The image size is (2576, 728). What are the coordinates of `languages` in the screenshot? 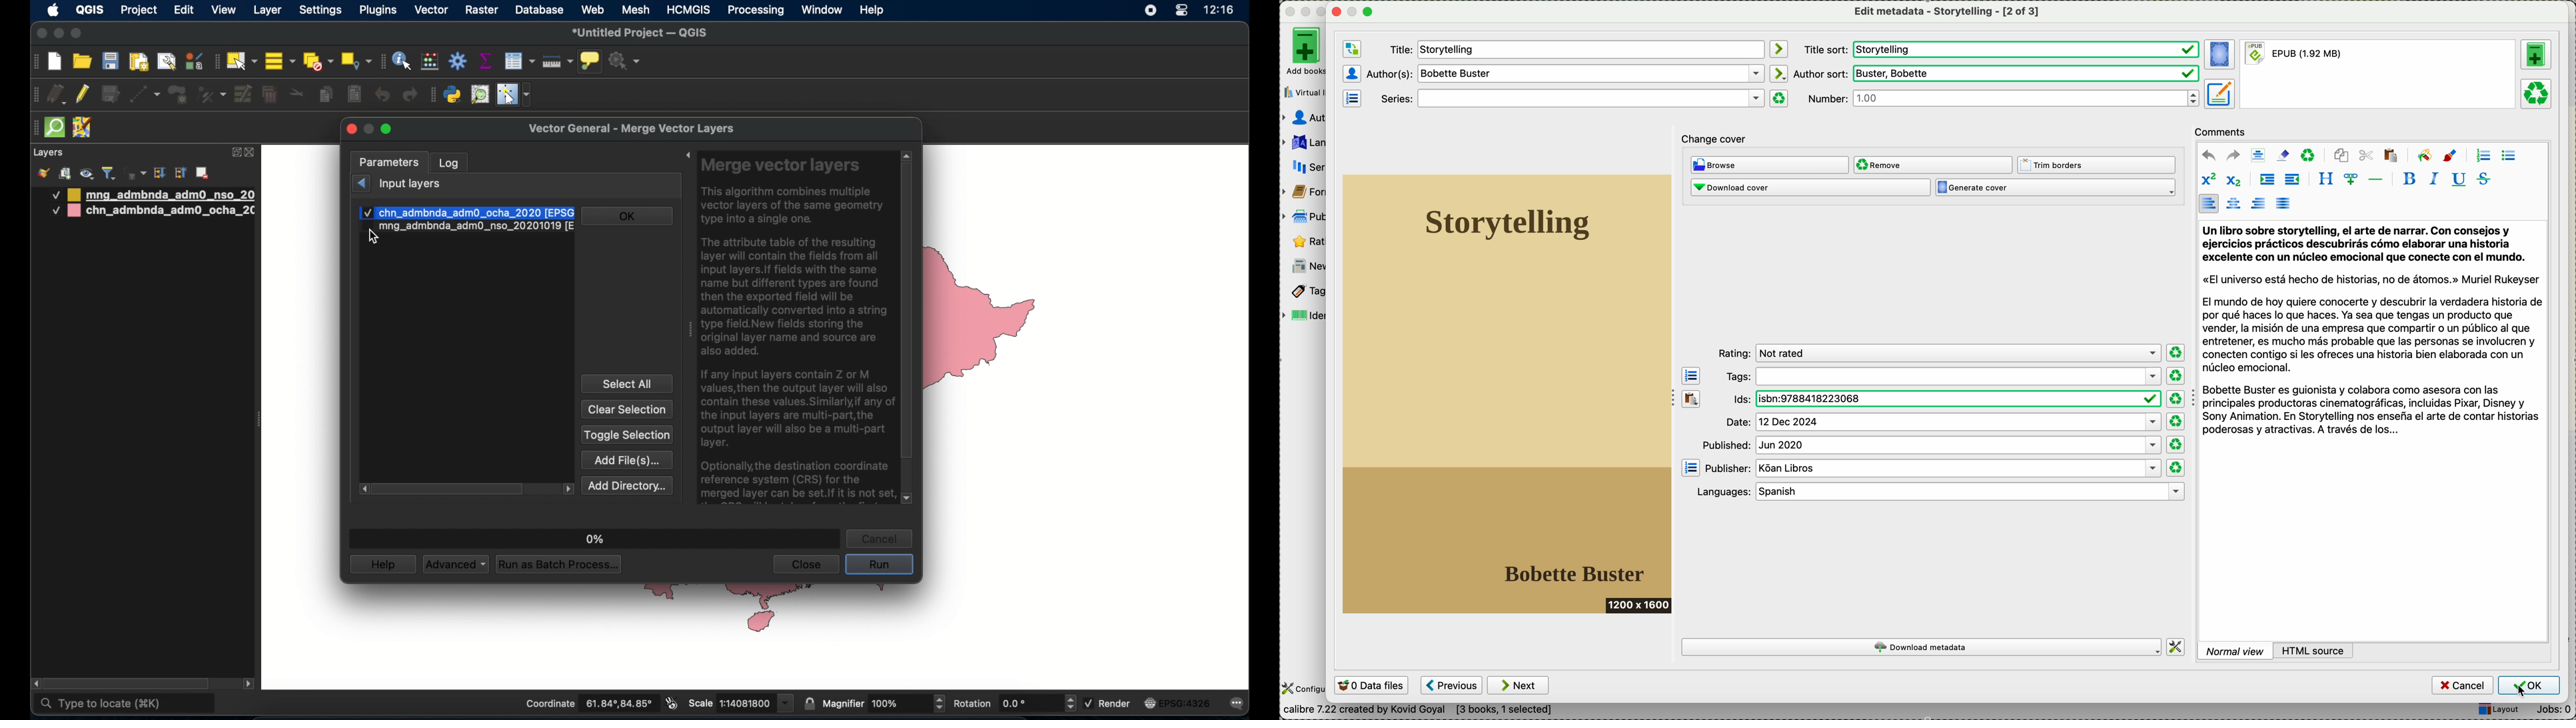 It's located at (1941, 491).